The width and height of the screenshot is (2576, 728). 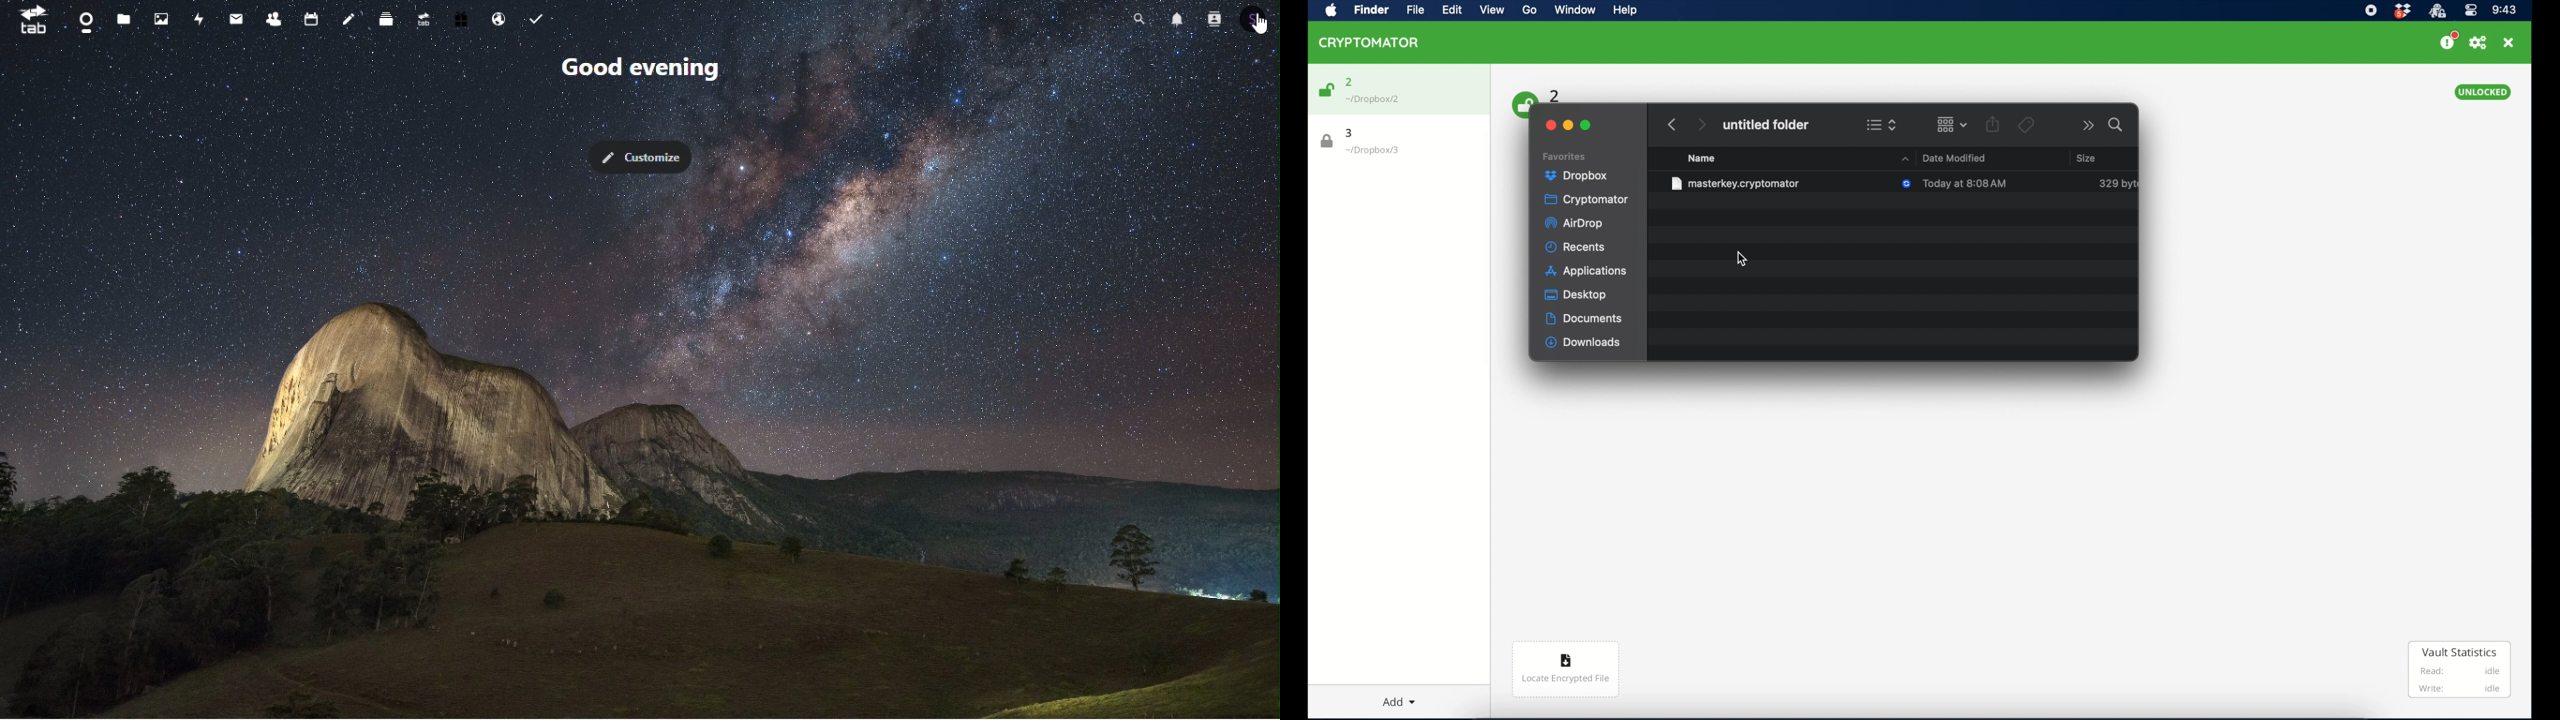 I want to click on size, so click(x=2085, y=157).